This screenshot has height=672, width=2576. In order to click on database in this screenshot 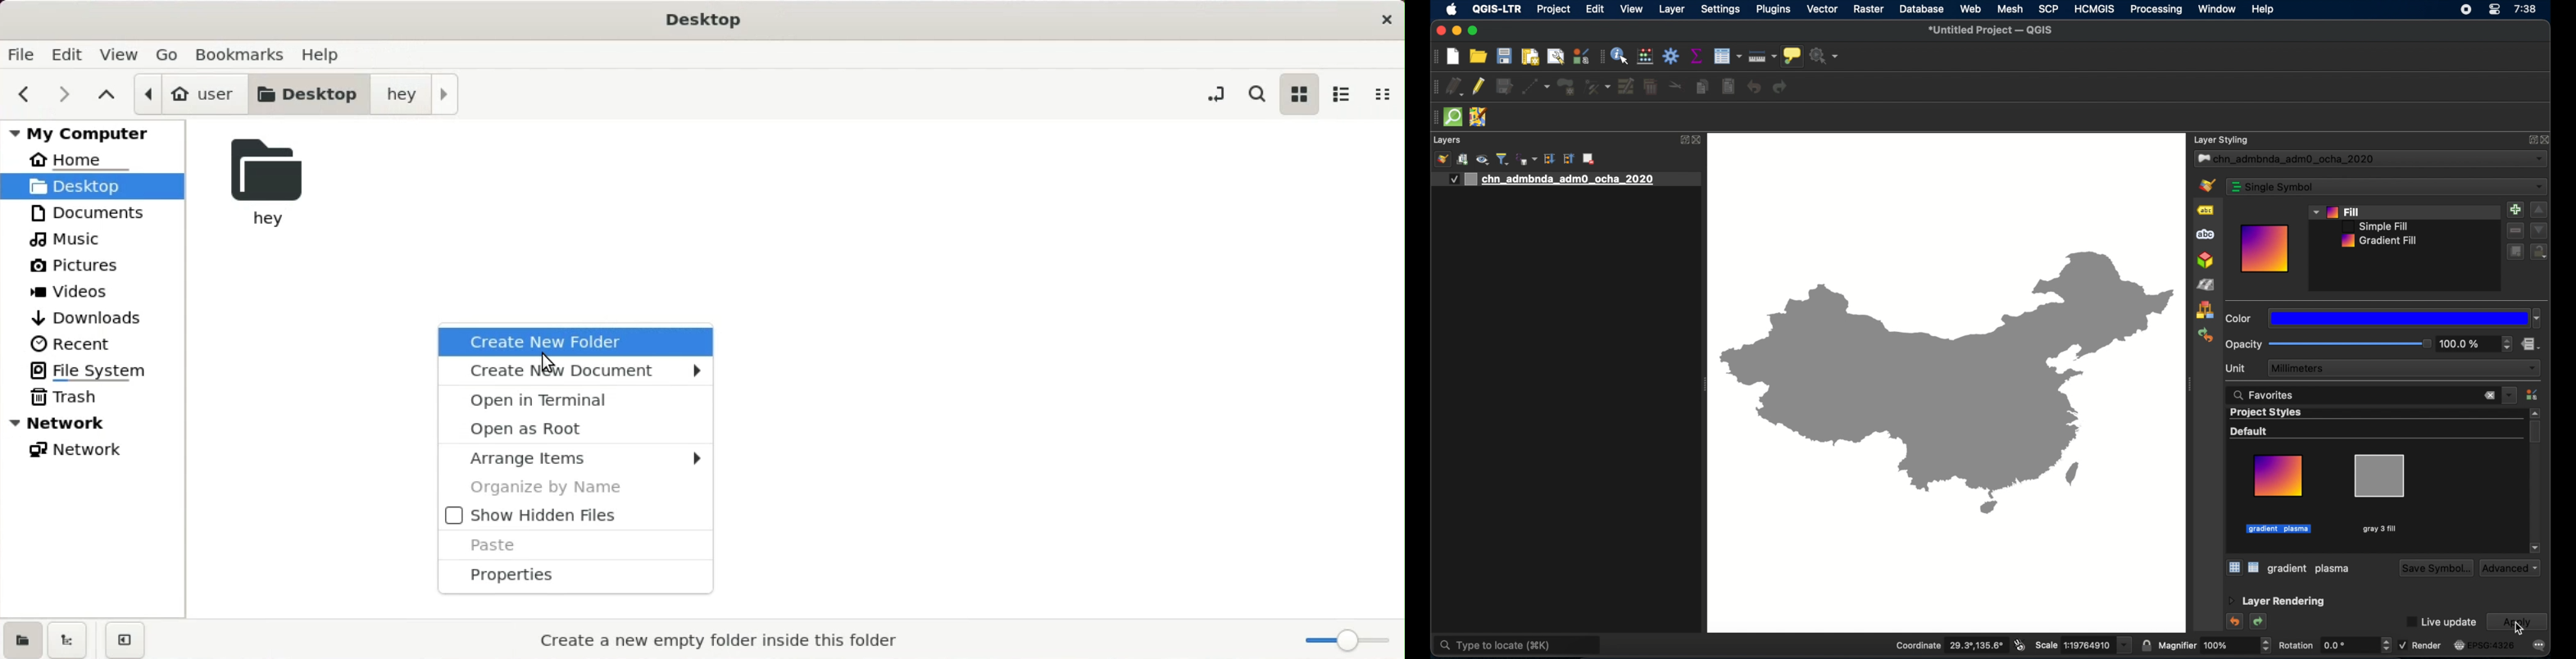, I will do `click(1922, 9)`.